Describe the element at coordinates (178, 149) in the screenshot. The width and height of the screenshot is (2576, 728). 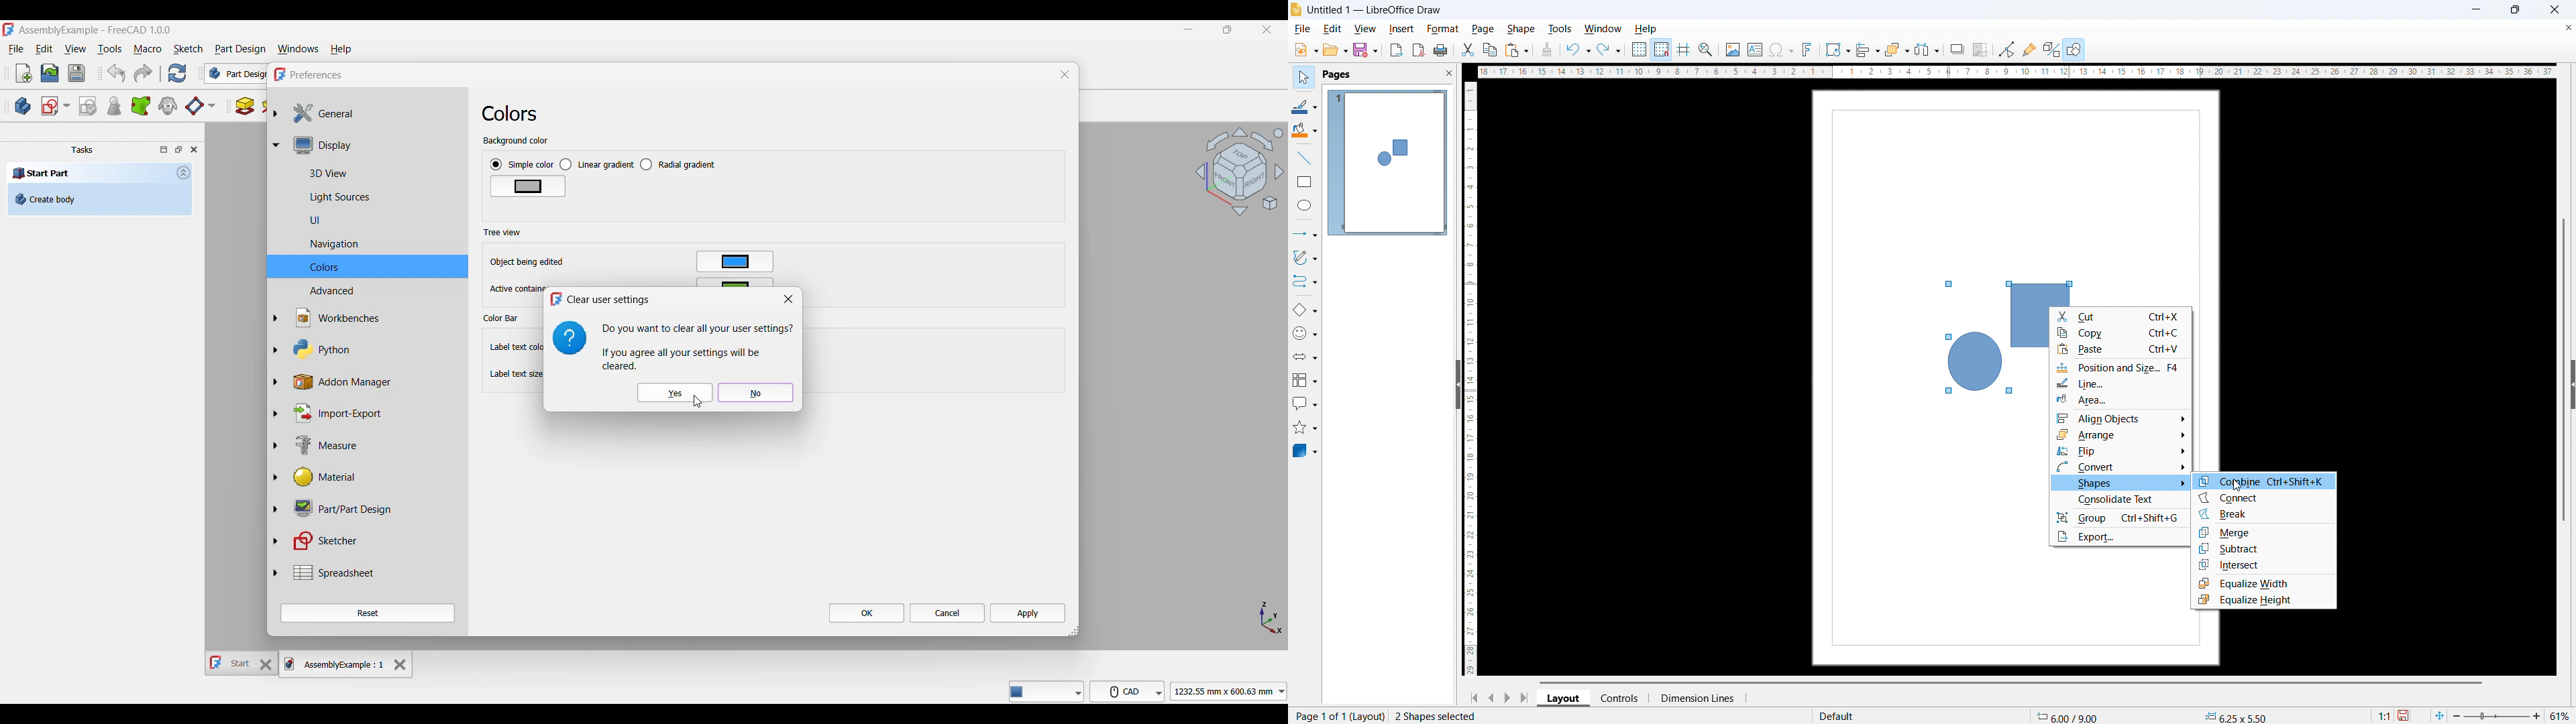
I see `Toggle floating window` at that location.